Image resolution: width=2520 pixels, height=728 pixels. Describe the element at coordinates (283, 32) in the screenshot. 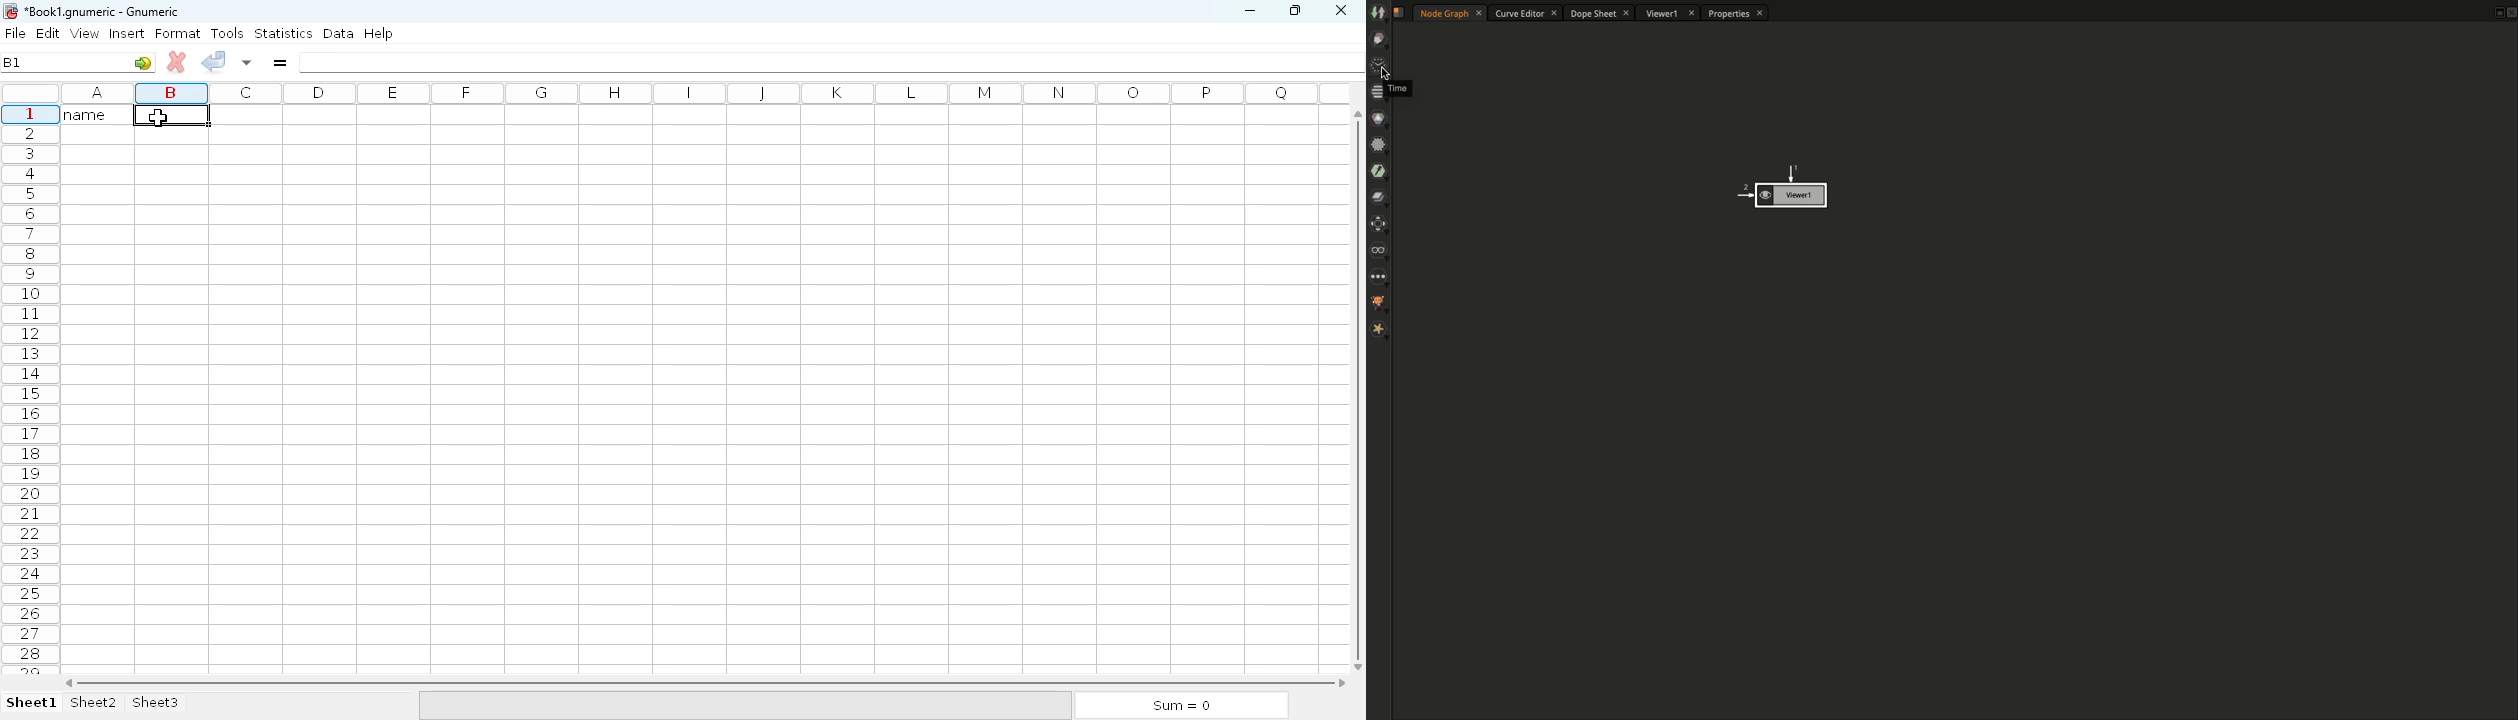

I see `statistics` at that location.